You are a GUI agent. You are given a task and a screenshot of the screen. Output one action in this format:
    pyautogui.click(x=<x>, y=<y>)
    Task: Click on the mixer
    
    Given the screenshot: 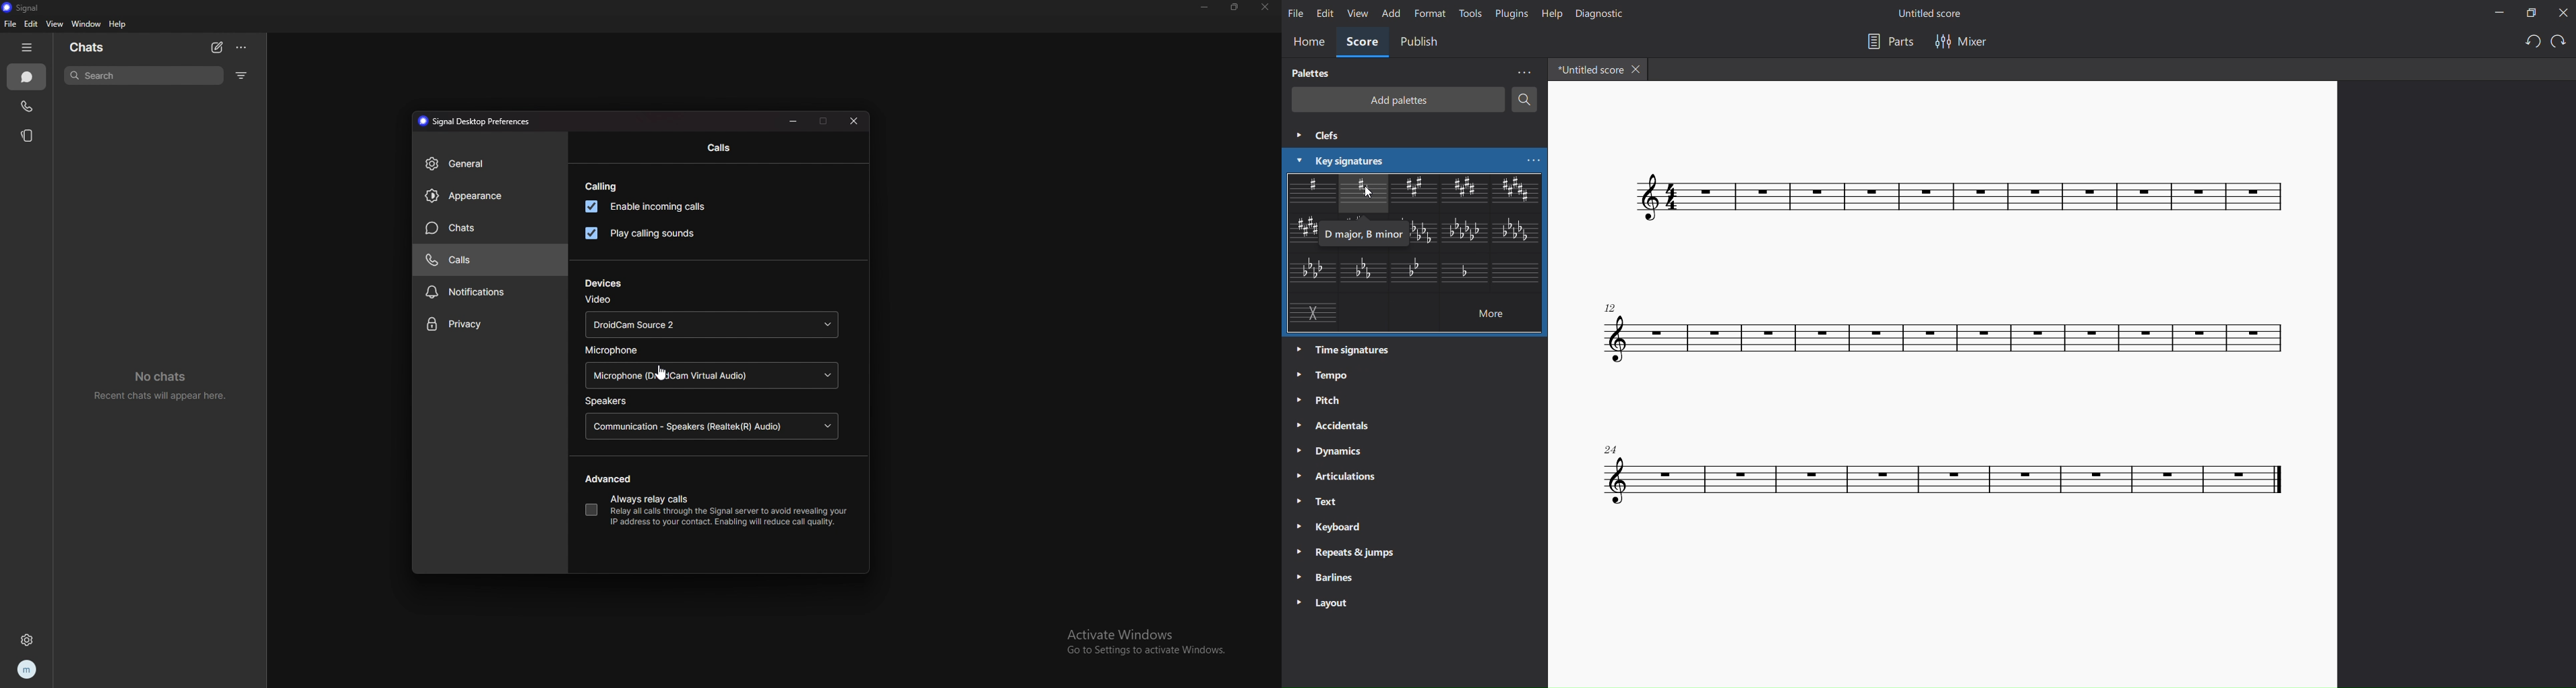 What is the action you would take?
    pyautogui.click(x=1971, y=41)
    